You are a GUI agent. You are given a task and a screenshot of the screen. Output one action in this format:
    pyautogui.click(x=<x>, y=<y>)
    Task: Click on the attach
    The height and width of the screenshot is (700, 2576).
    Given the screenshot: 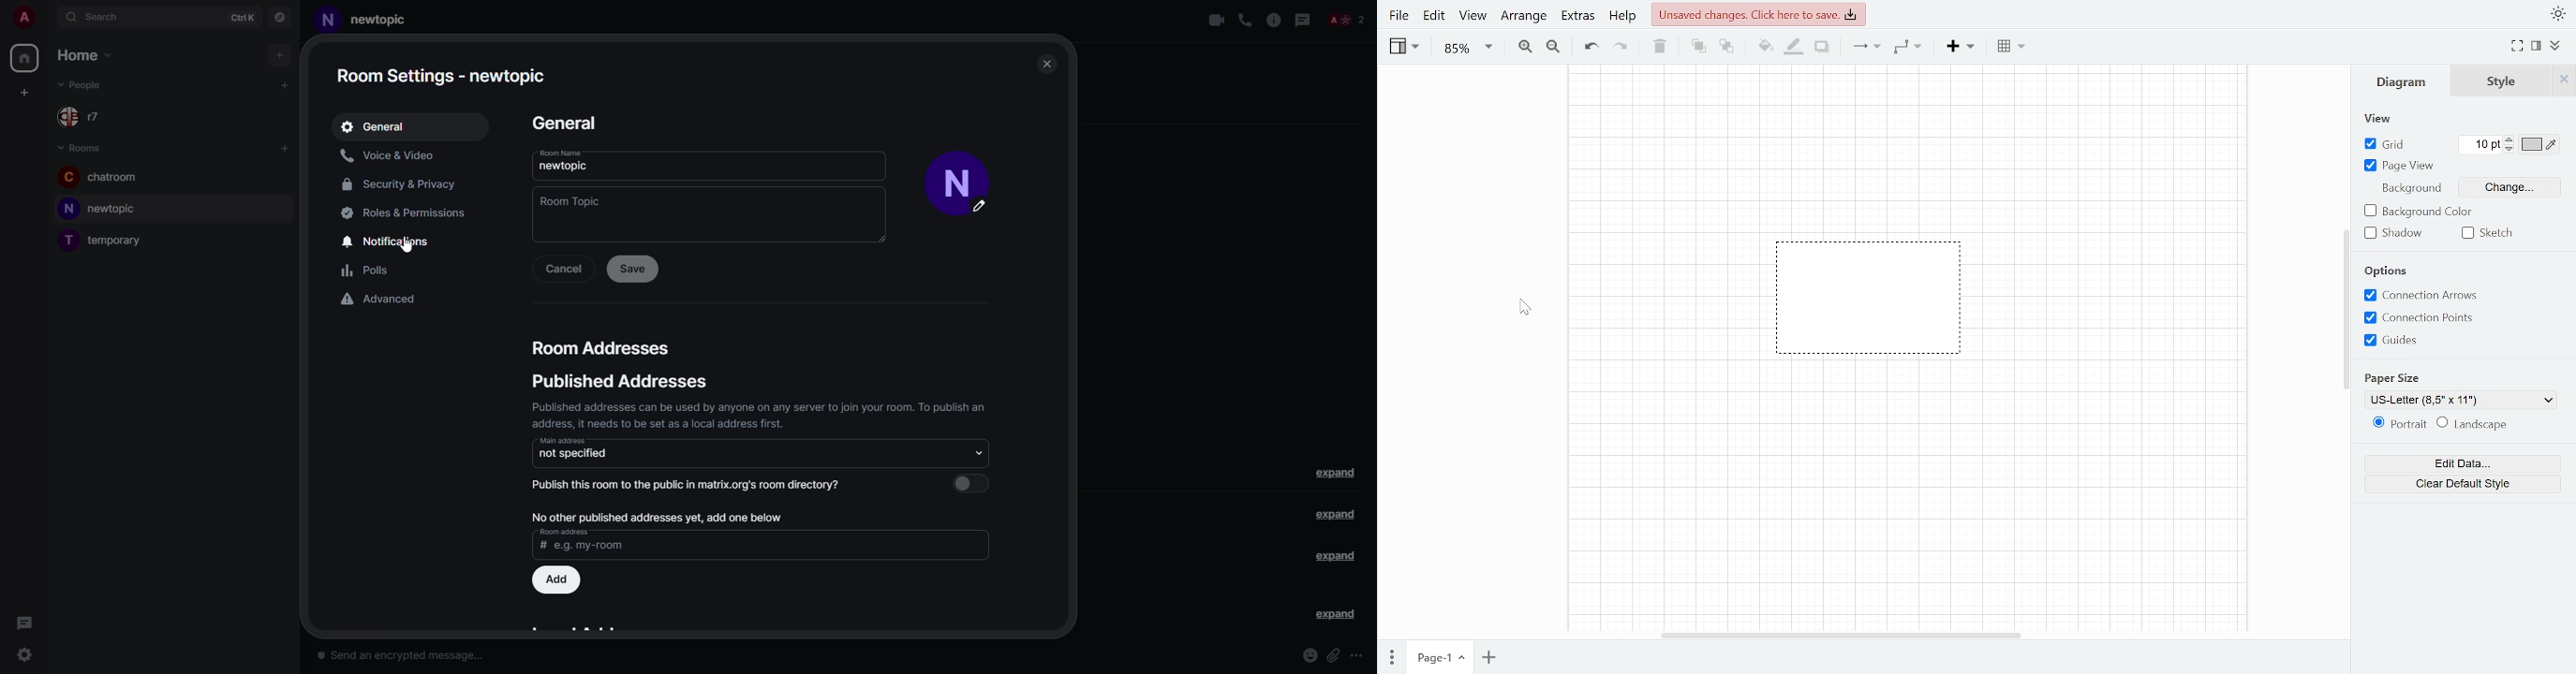 What is the action you would take?
    pyautogui.click(x=1335, y=655)
    